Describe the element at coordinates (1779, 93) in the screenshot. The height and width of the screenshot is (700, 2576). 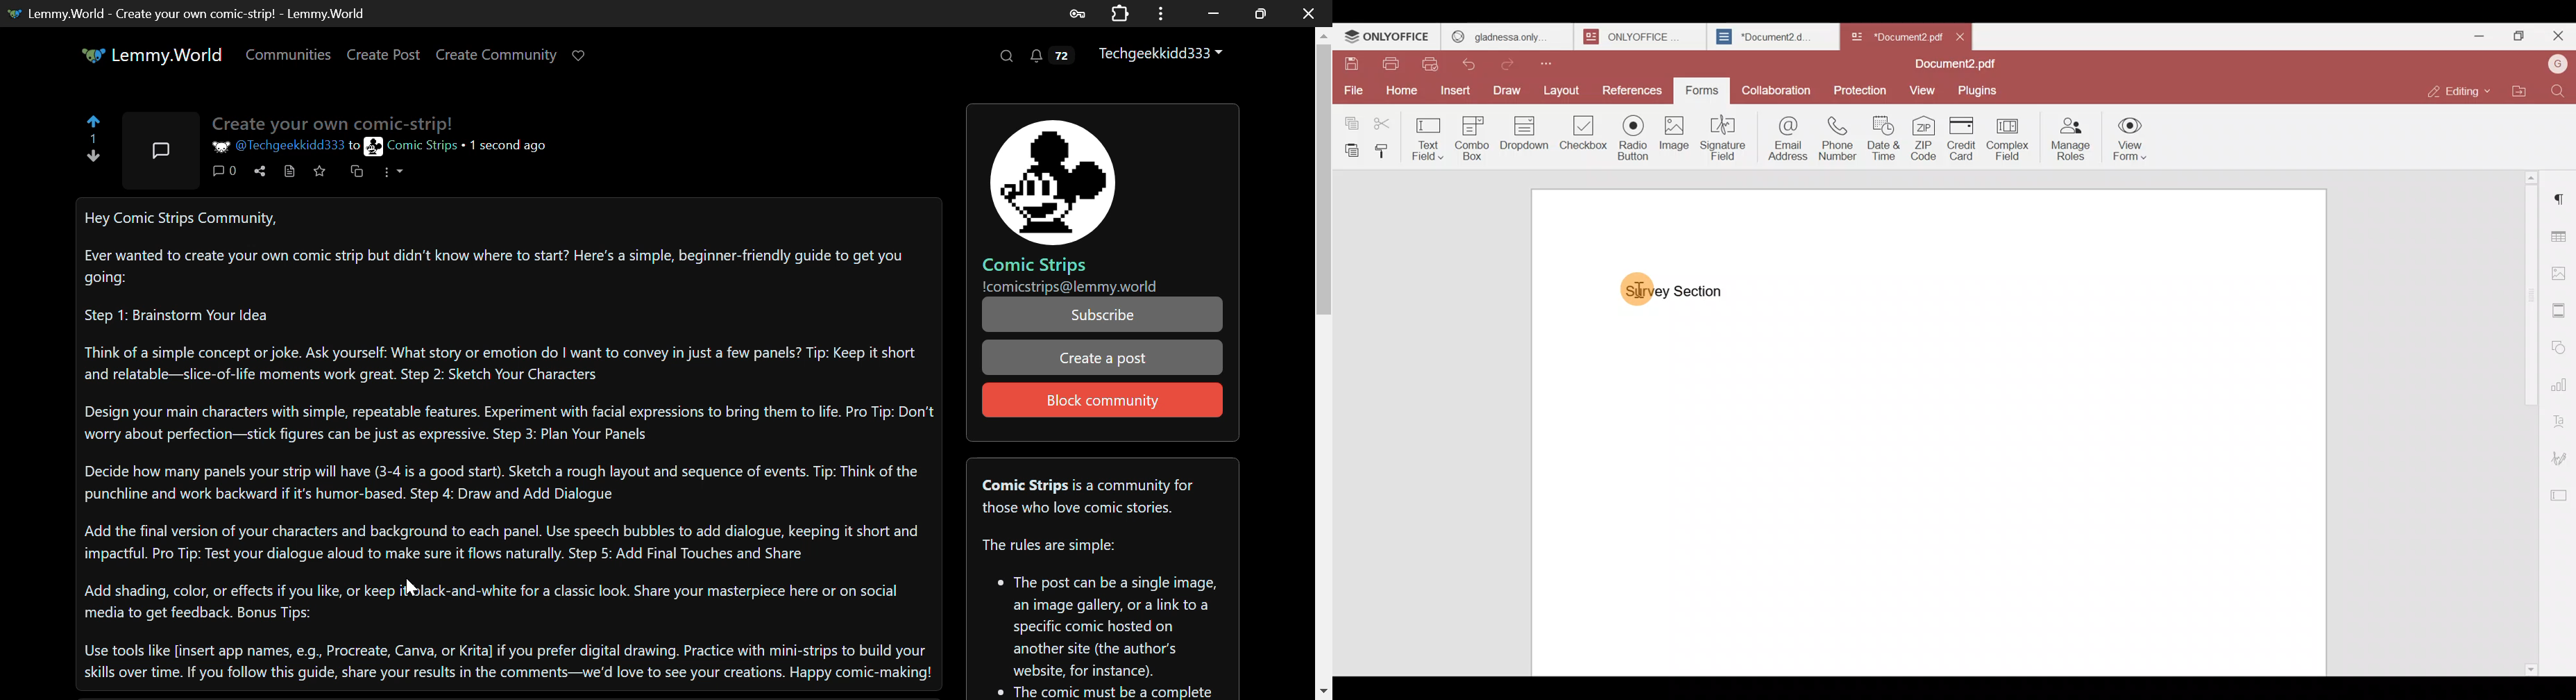
I see `Collaboration` at that location.